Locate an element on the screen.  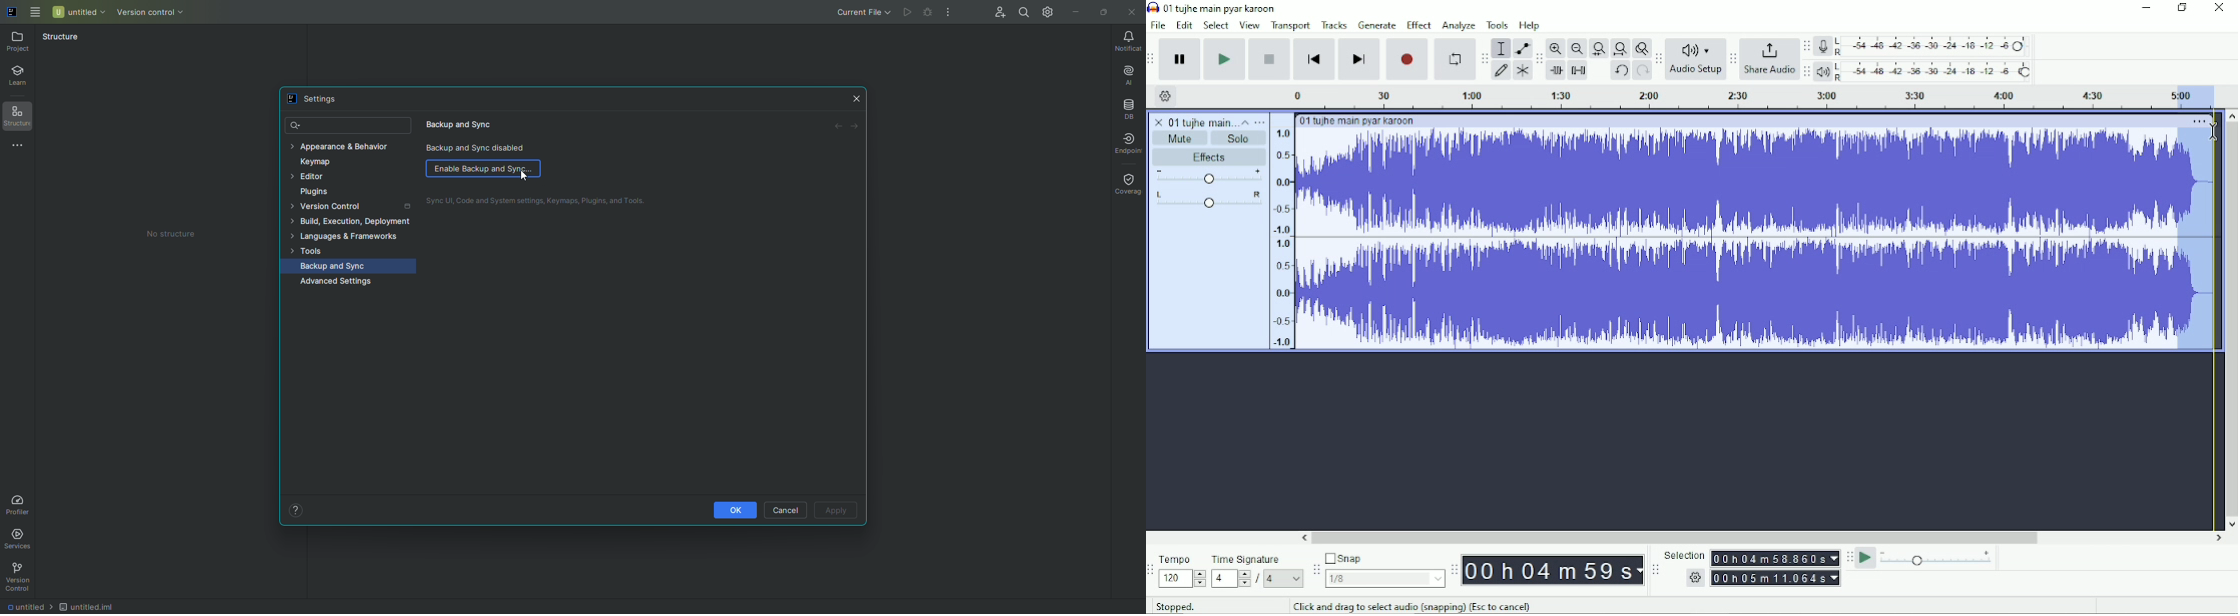
Solo is located at coordinates (1239, 139).